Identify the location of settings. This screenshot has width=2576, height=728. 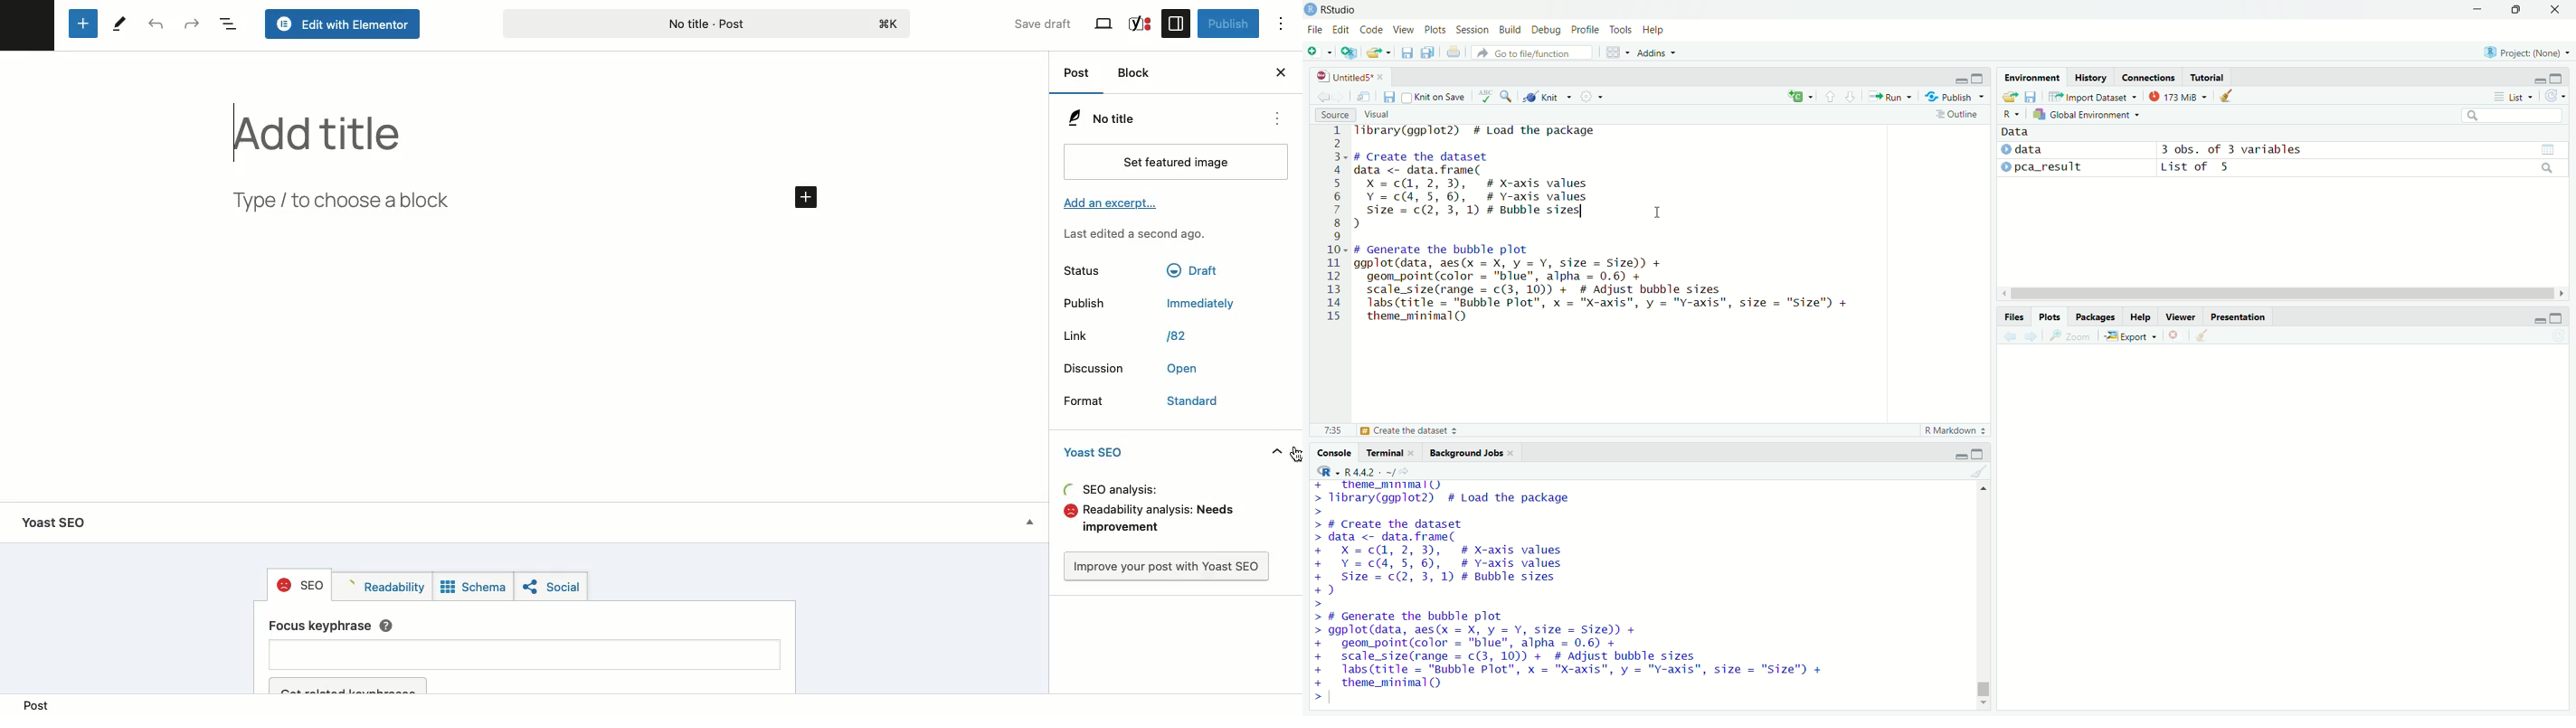
(1591, 97).